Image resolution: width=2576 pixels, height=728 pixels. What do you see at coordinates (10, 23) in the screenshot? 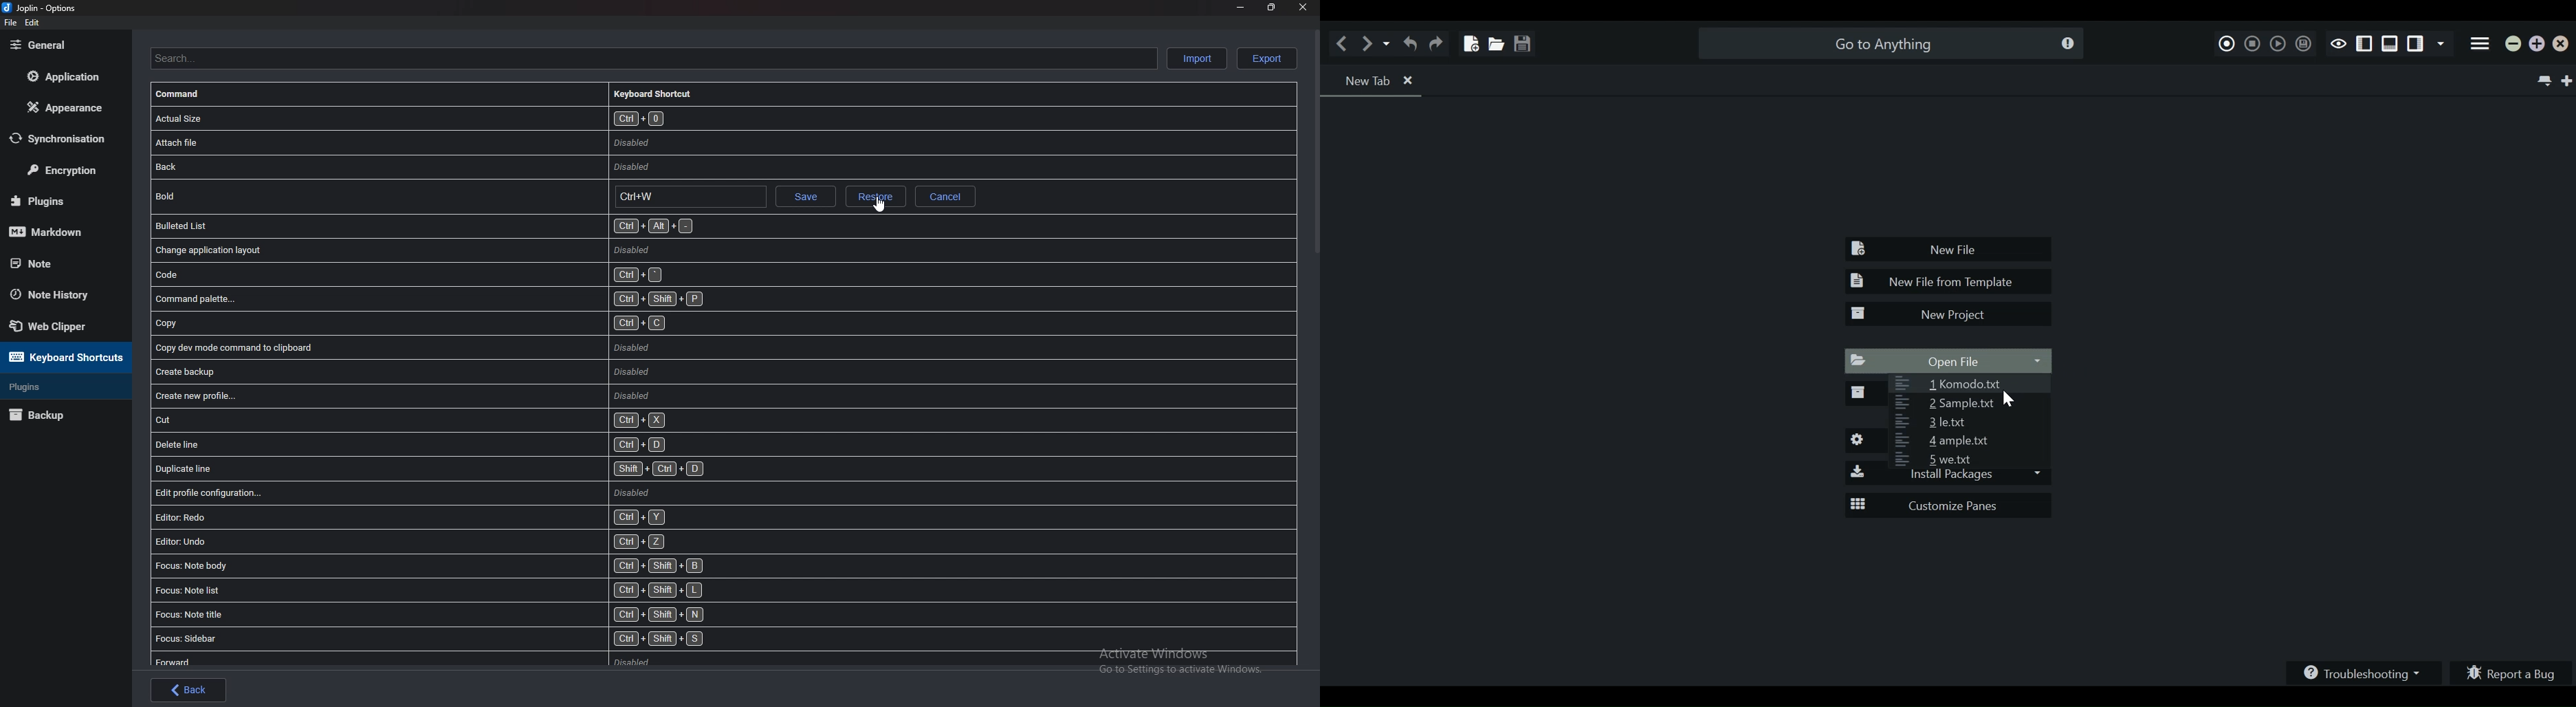
I see `File` at bounding box center [10, 23].